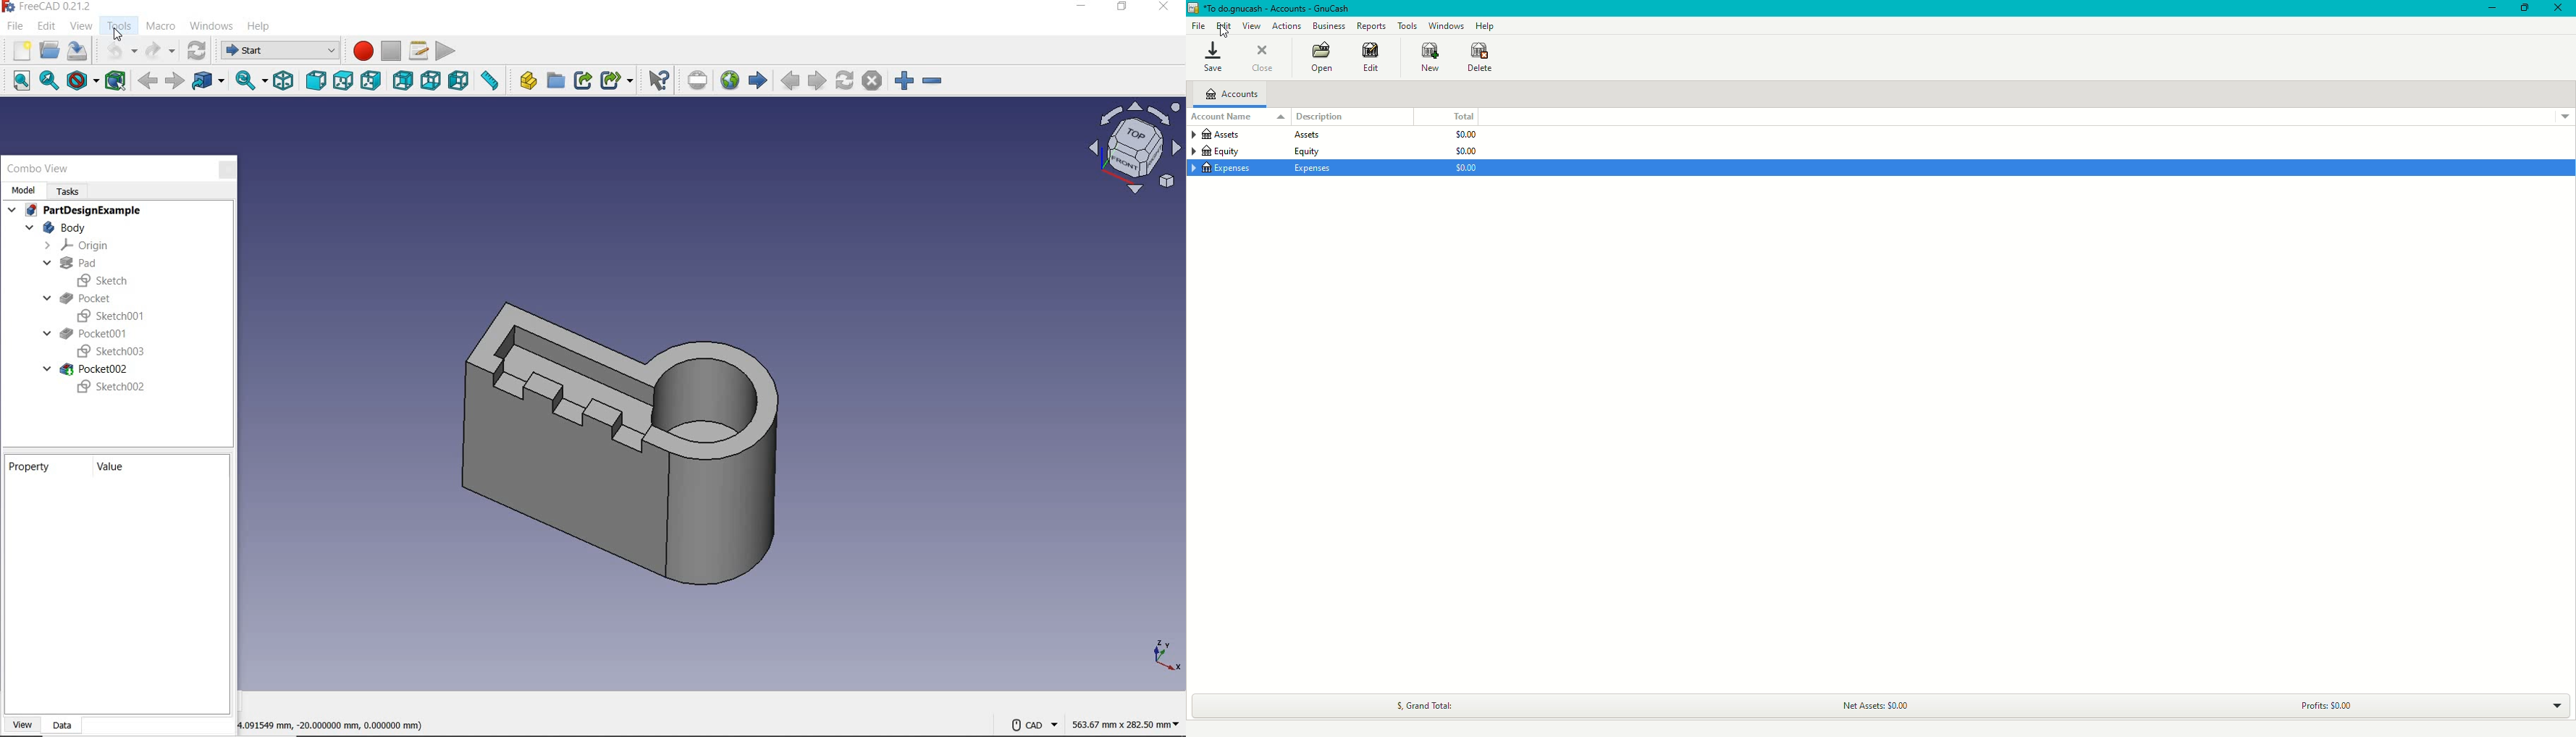 The height and width of the screenshot is (756, 2576). What do you see at coordinates (1166, 8) in the screenshot?
I see `Close` at bounding box center [1166, 8].